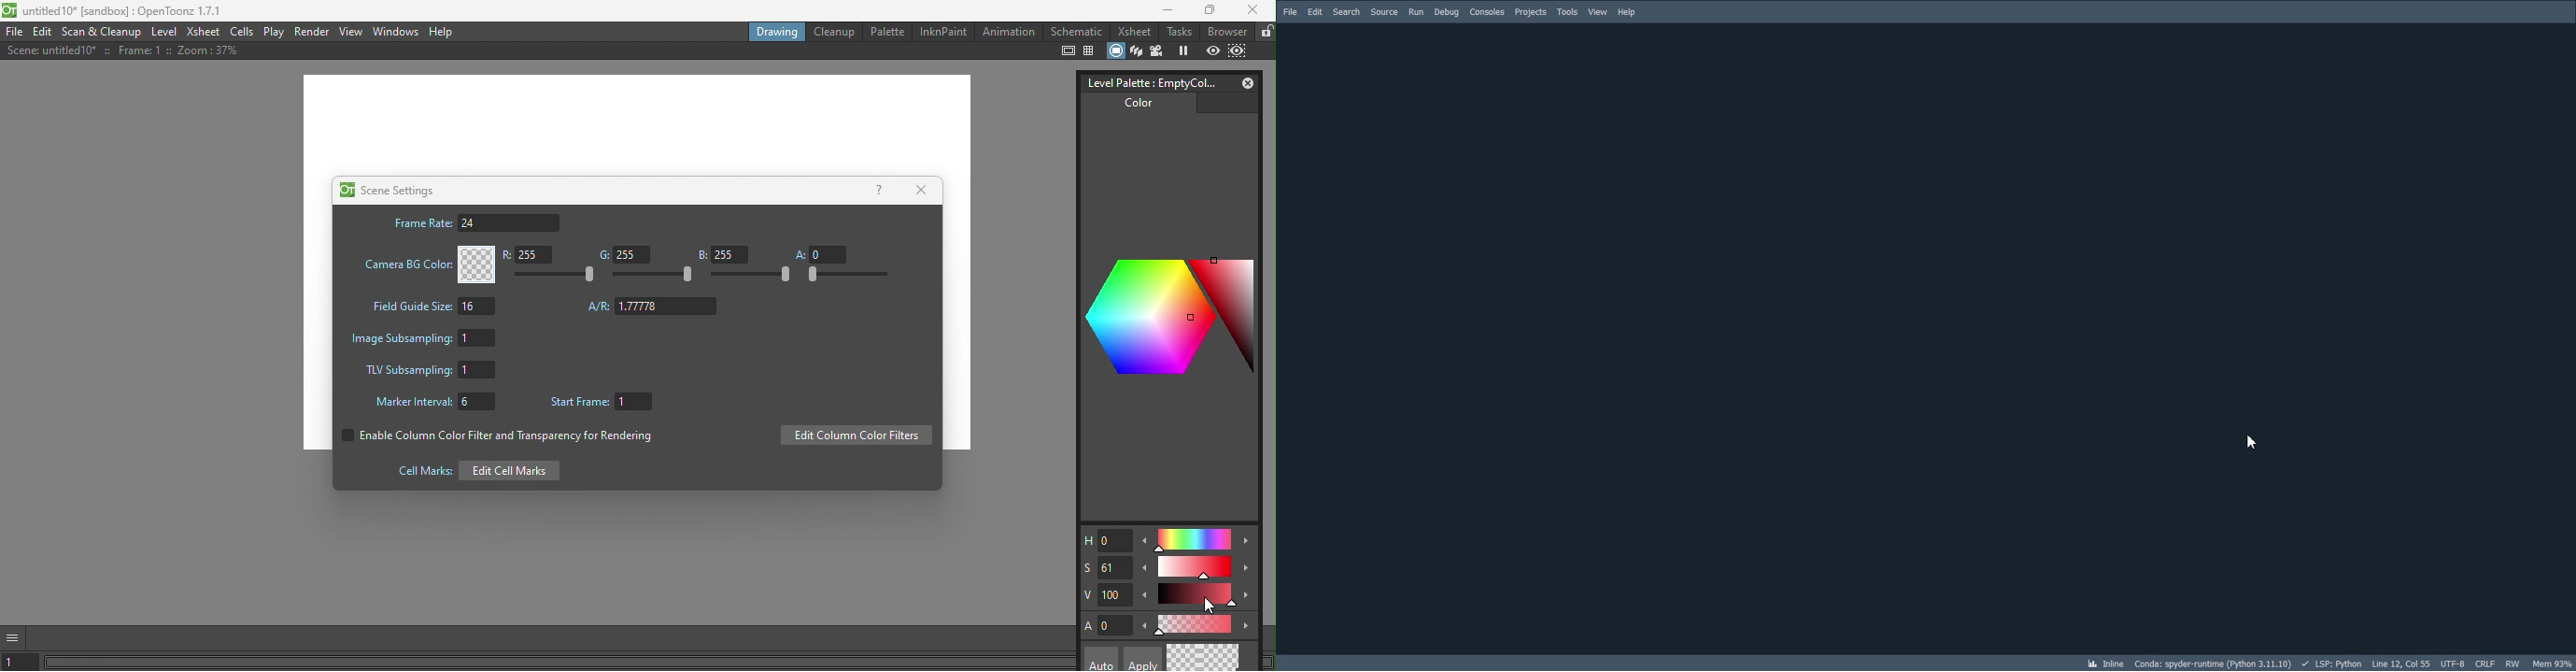  I want to click on Help, so click(1627, 11).